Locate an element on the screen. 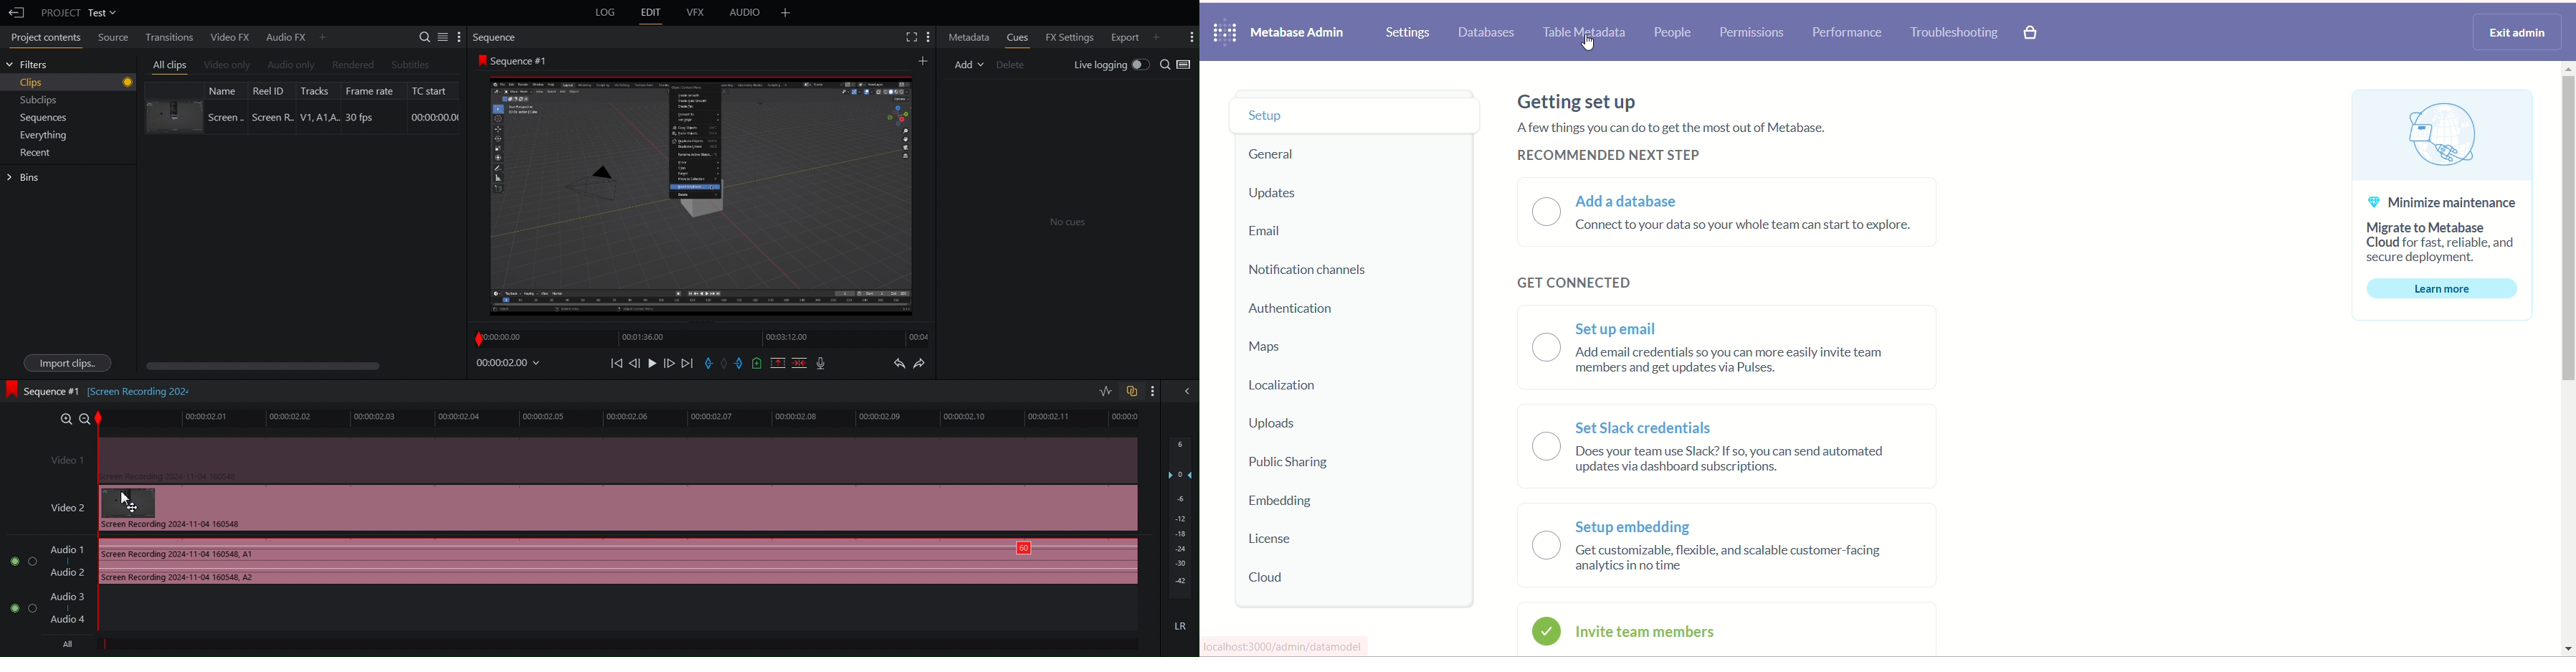 The height and width of the screenshot is (672, 2576). More is located at coordinates (1188, 37).